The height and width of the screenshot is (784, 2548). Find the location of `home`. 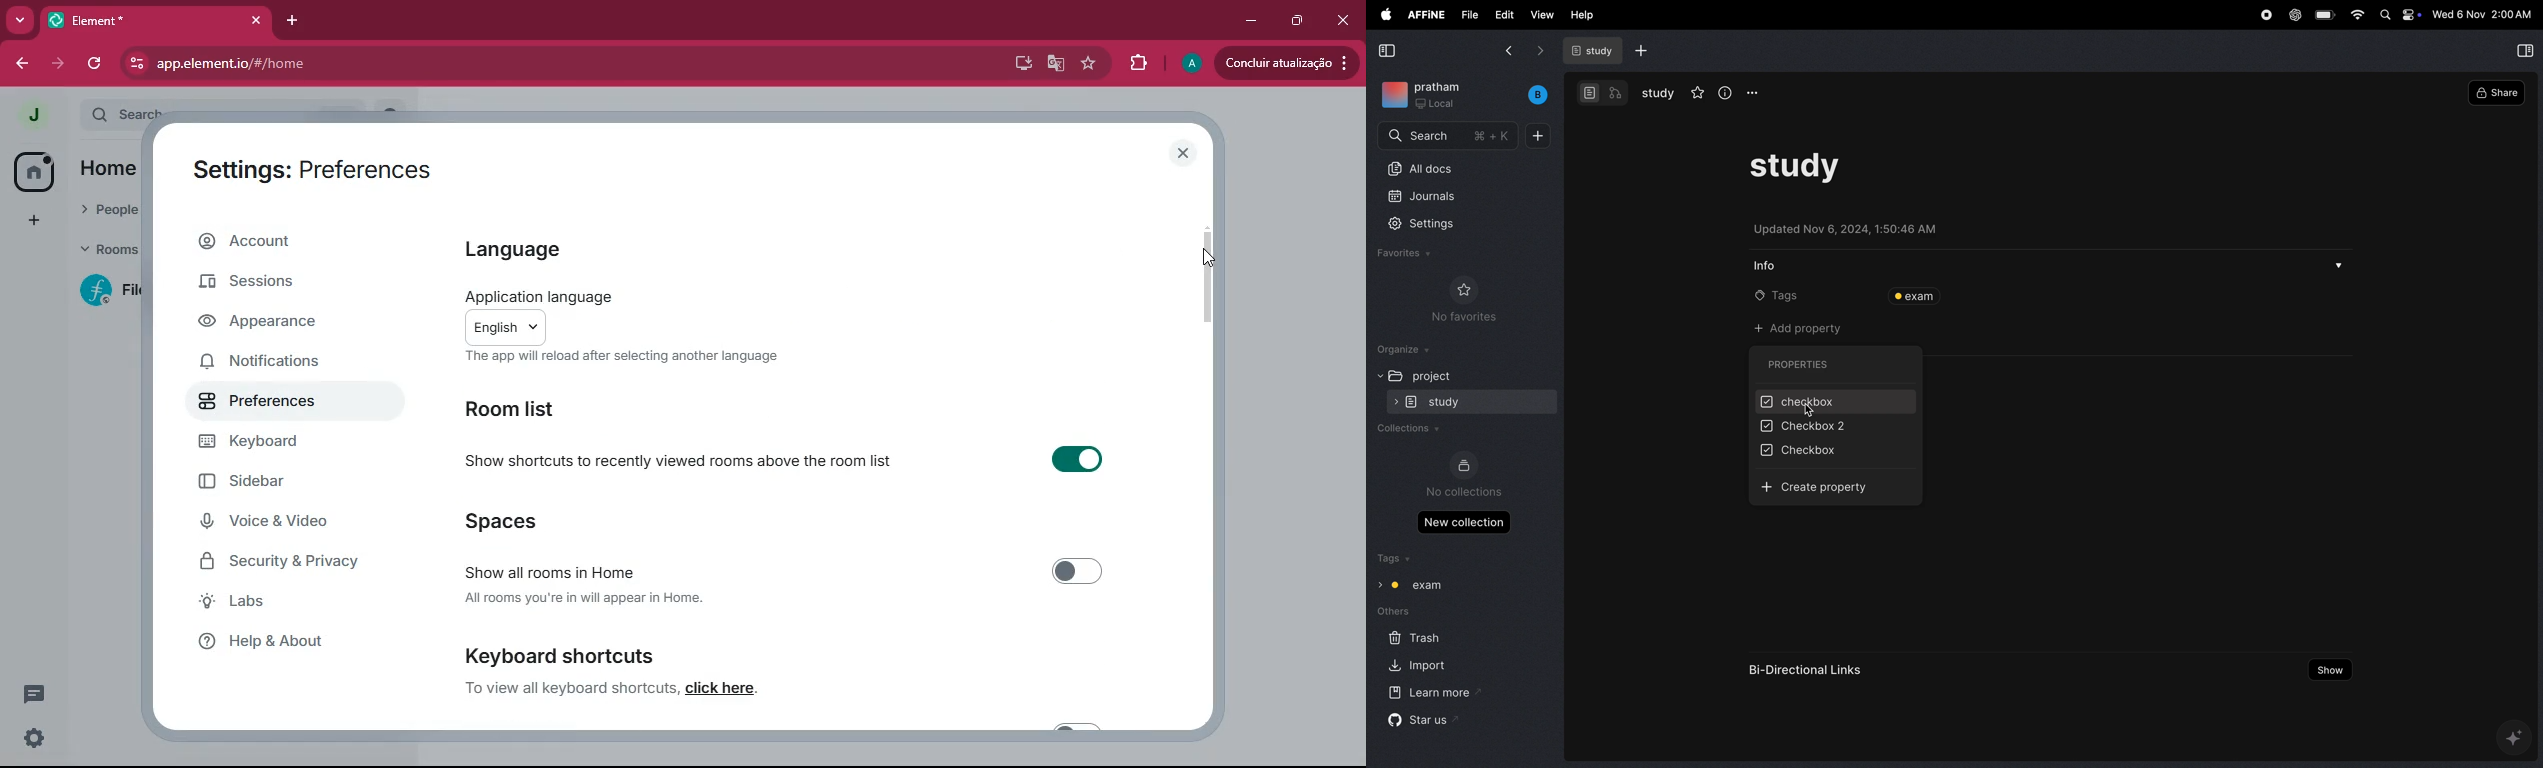

home is located at coordinates (34, 170).